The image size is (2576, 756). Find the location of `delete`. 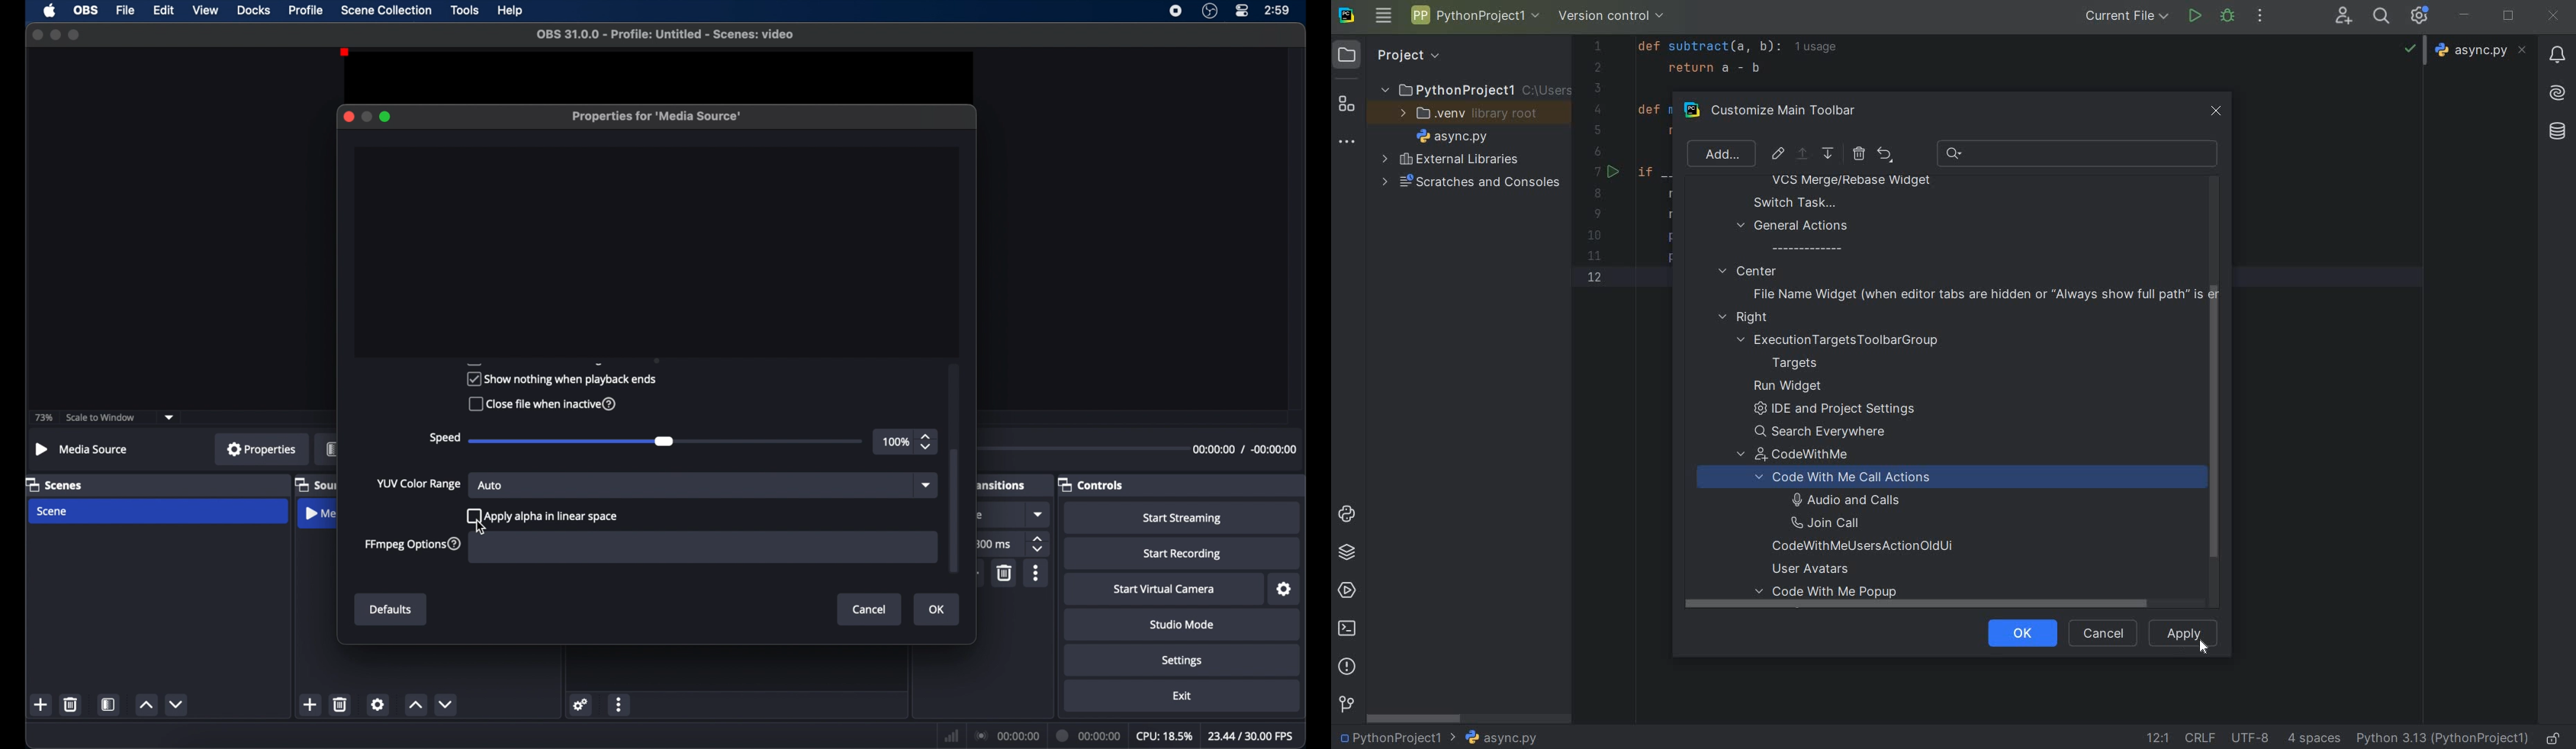

delete is located at coordinates (1006, 574).